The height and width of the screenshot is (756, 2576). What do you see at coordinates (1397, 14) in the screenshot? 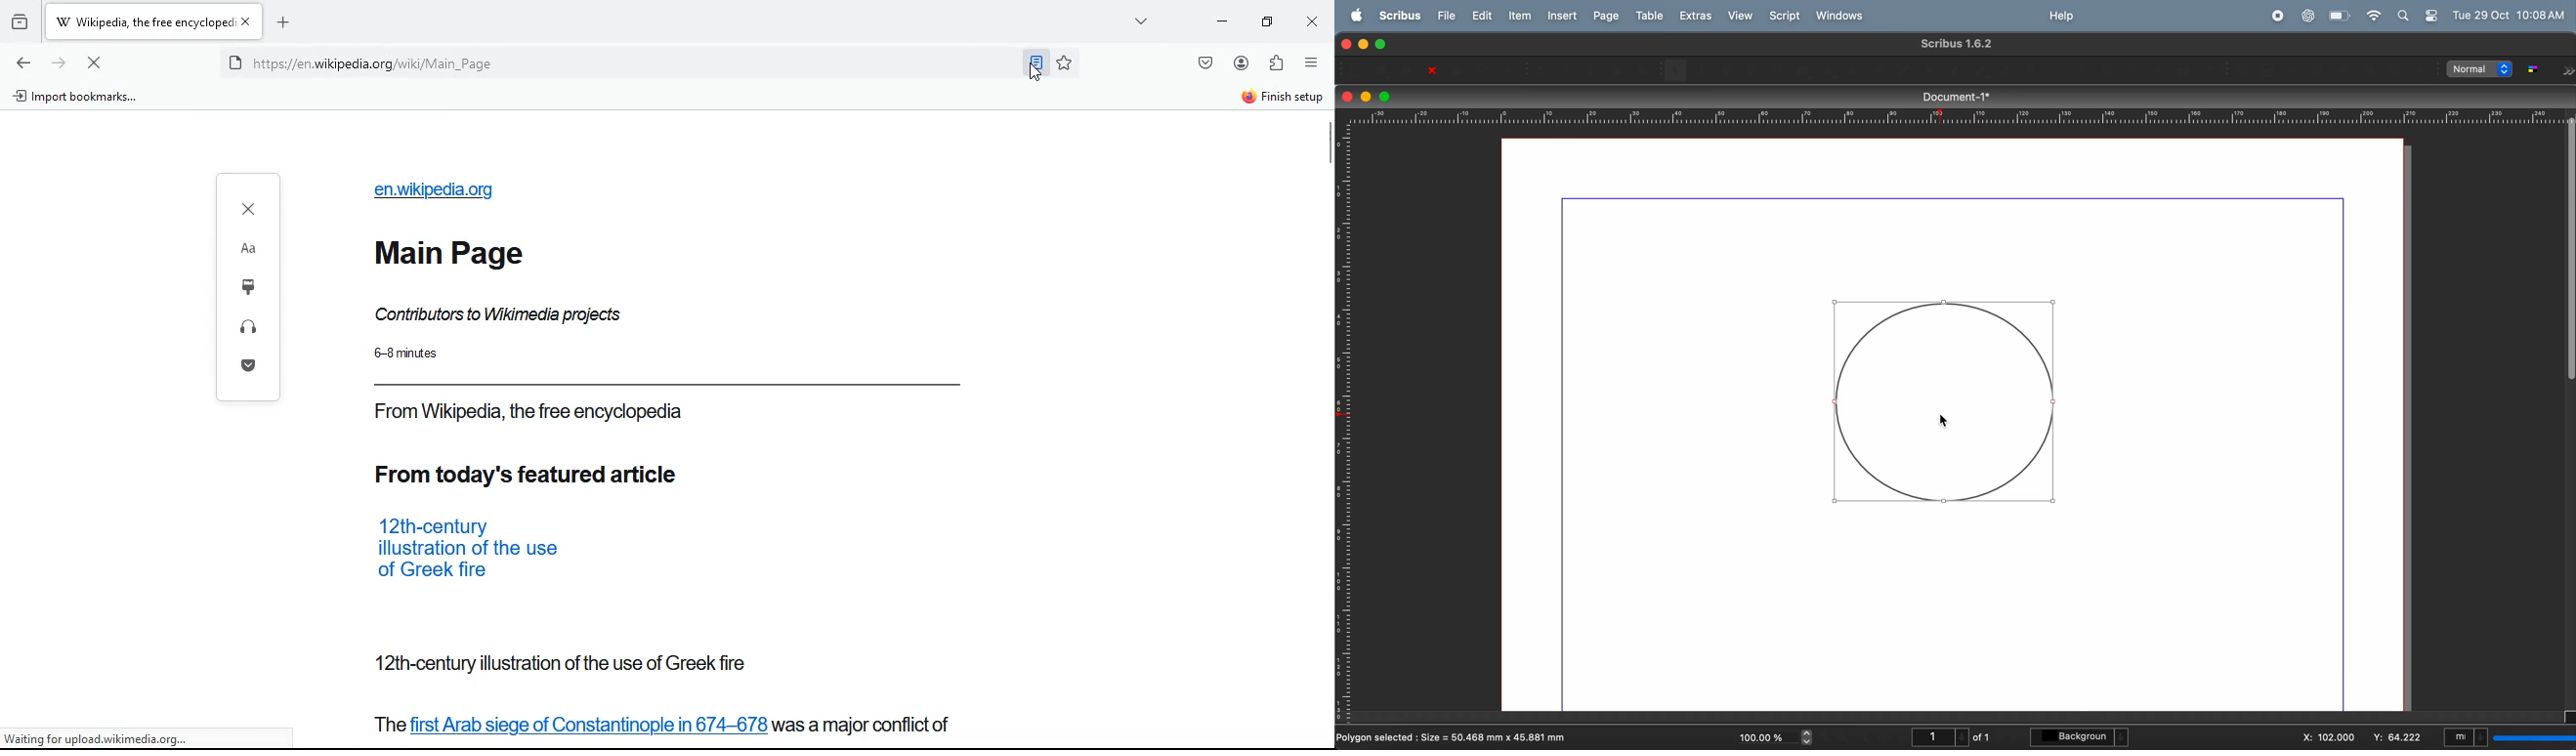
I see `scribus` at bounding box center [1397, 14].